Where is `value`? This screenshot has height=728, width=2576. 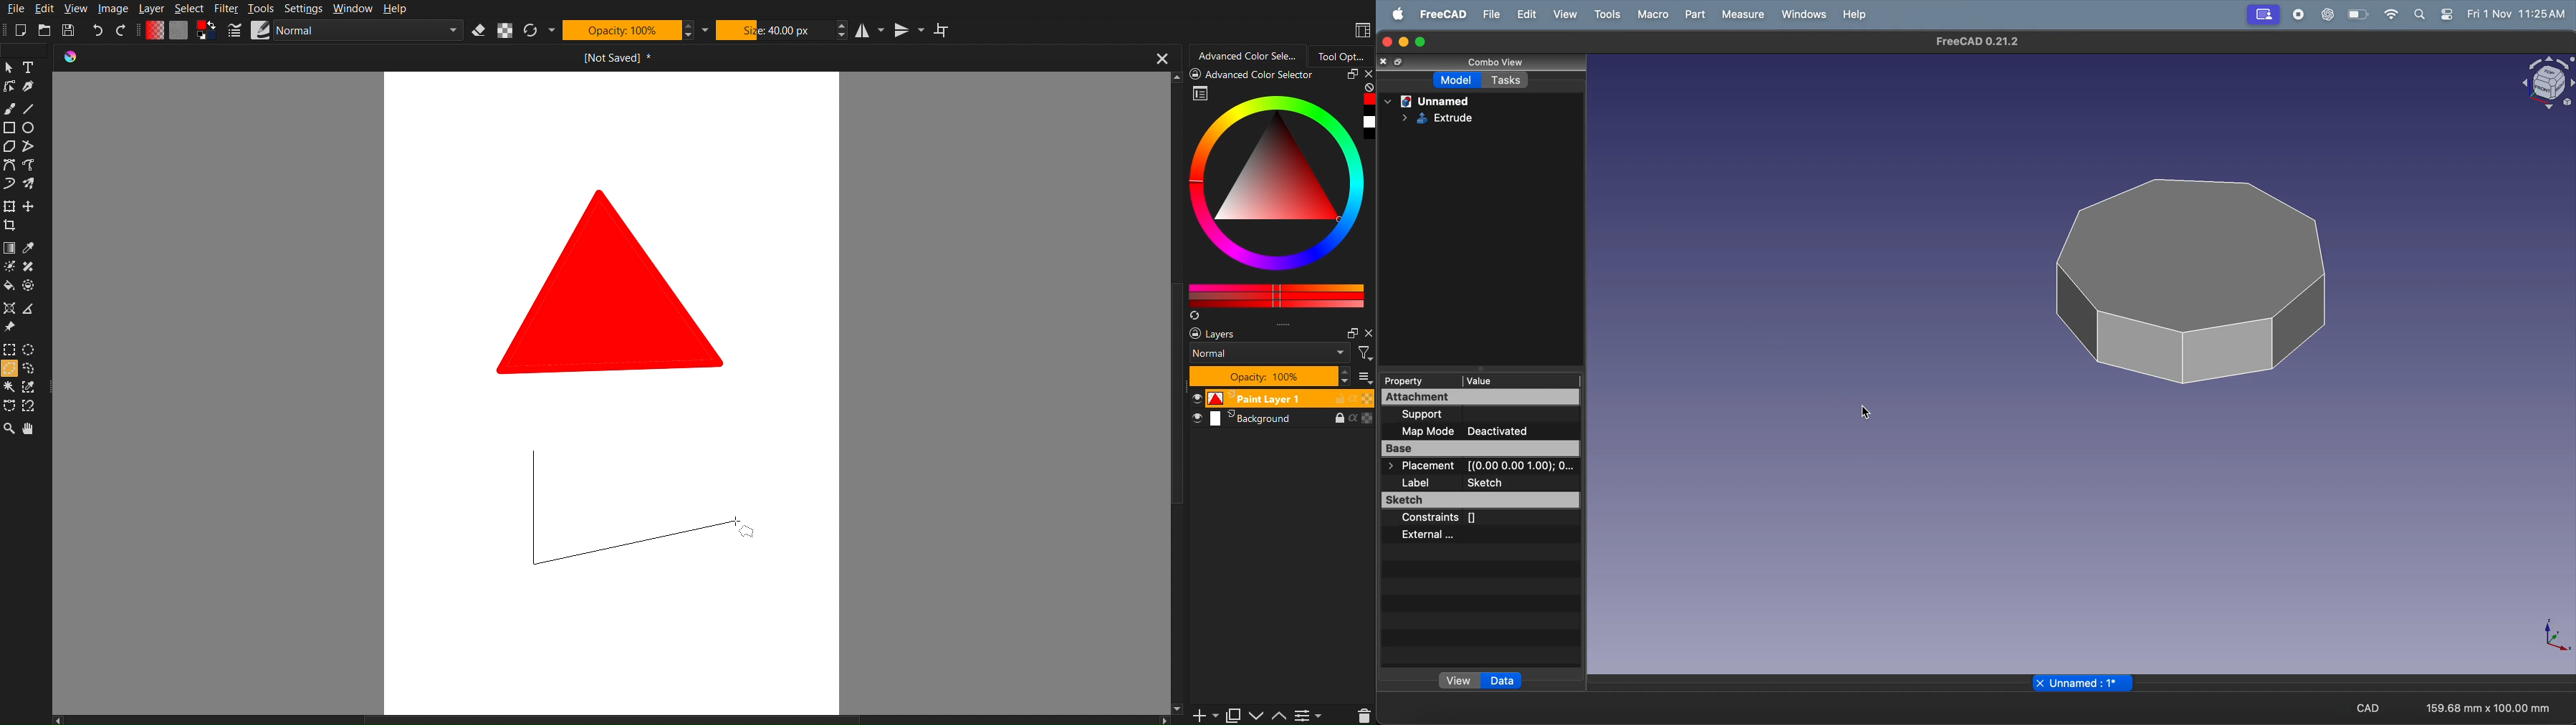 value is located at coordinates (1520, 381).